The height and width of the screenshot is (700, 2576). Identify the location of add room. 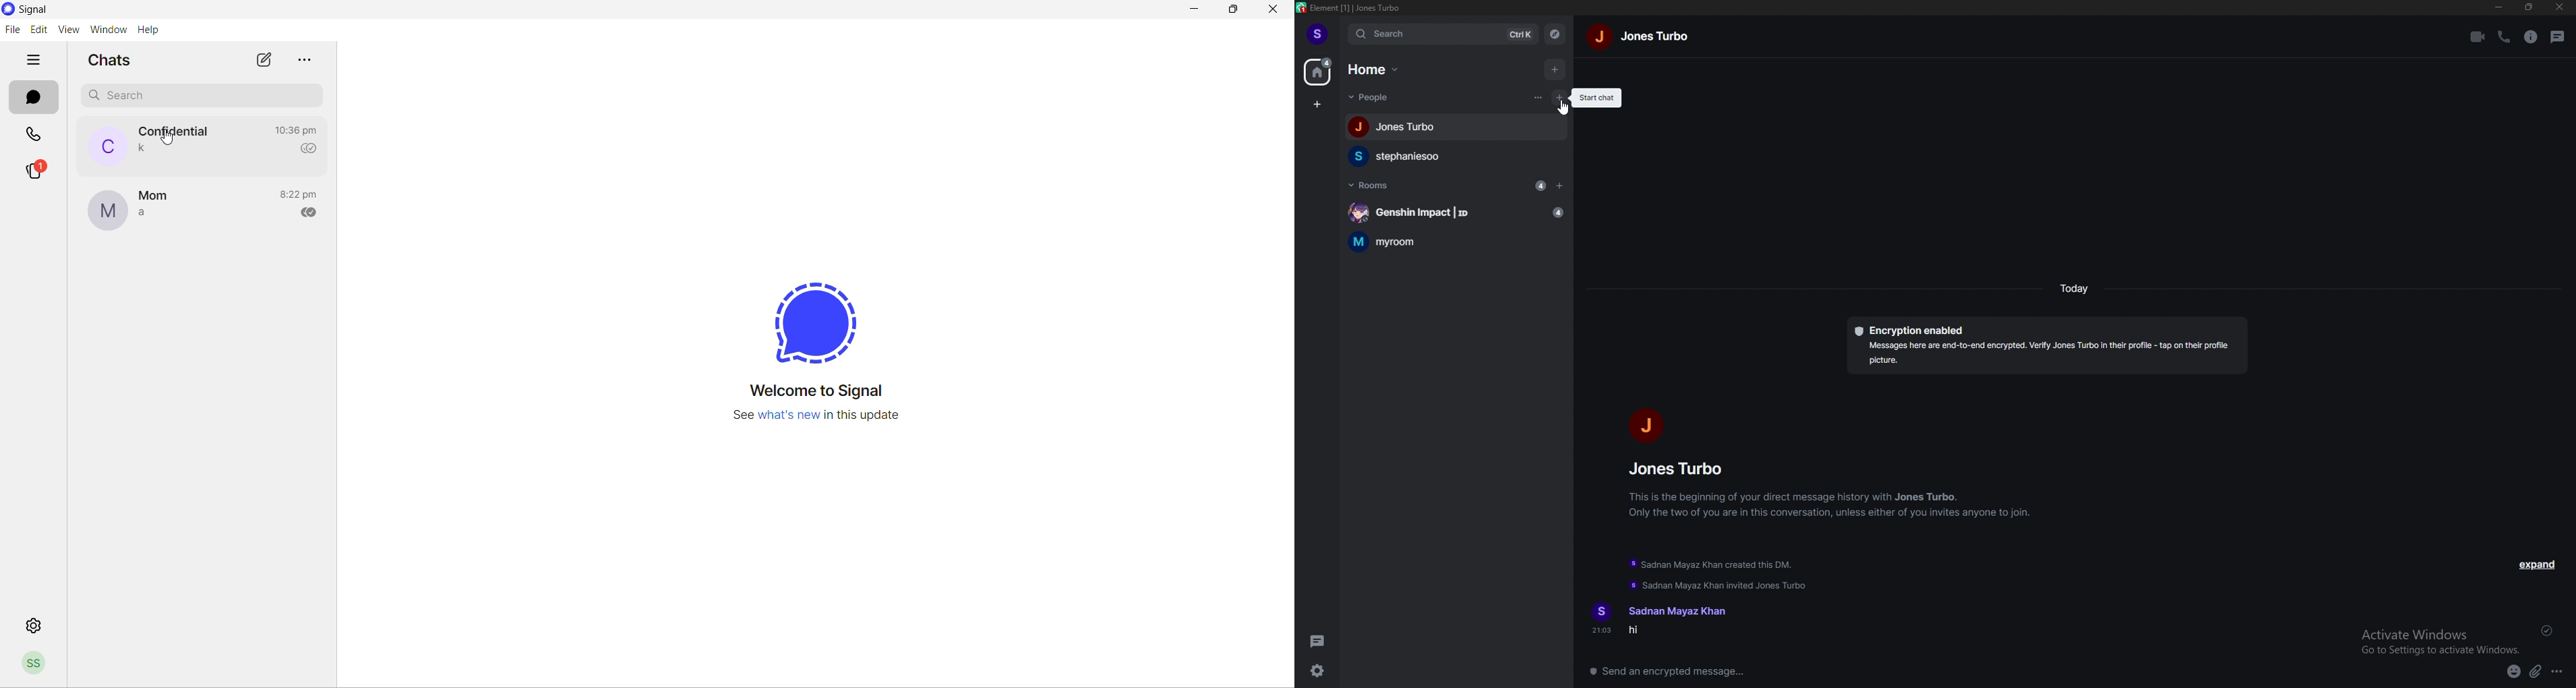
(1560, 186).